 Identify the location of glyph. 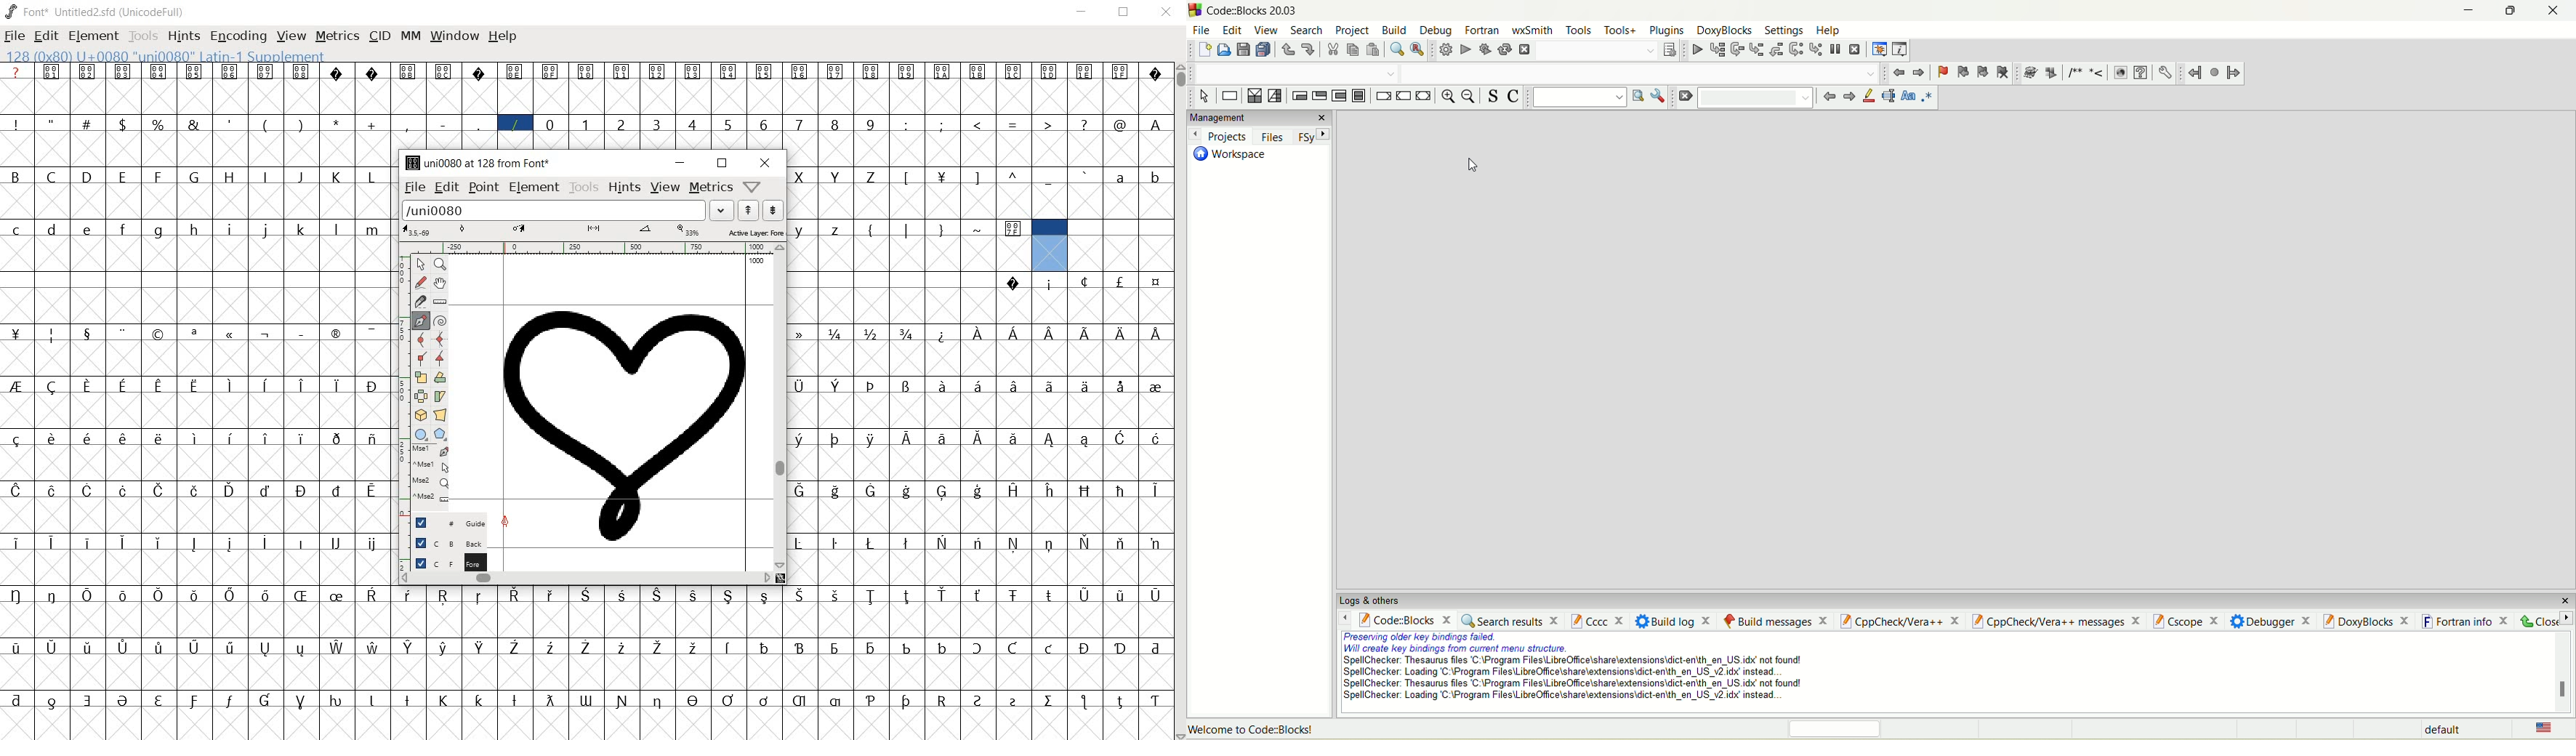
(124, 334).